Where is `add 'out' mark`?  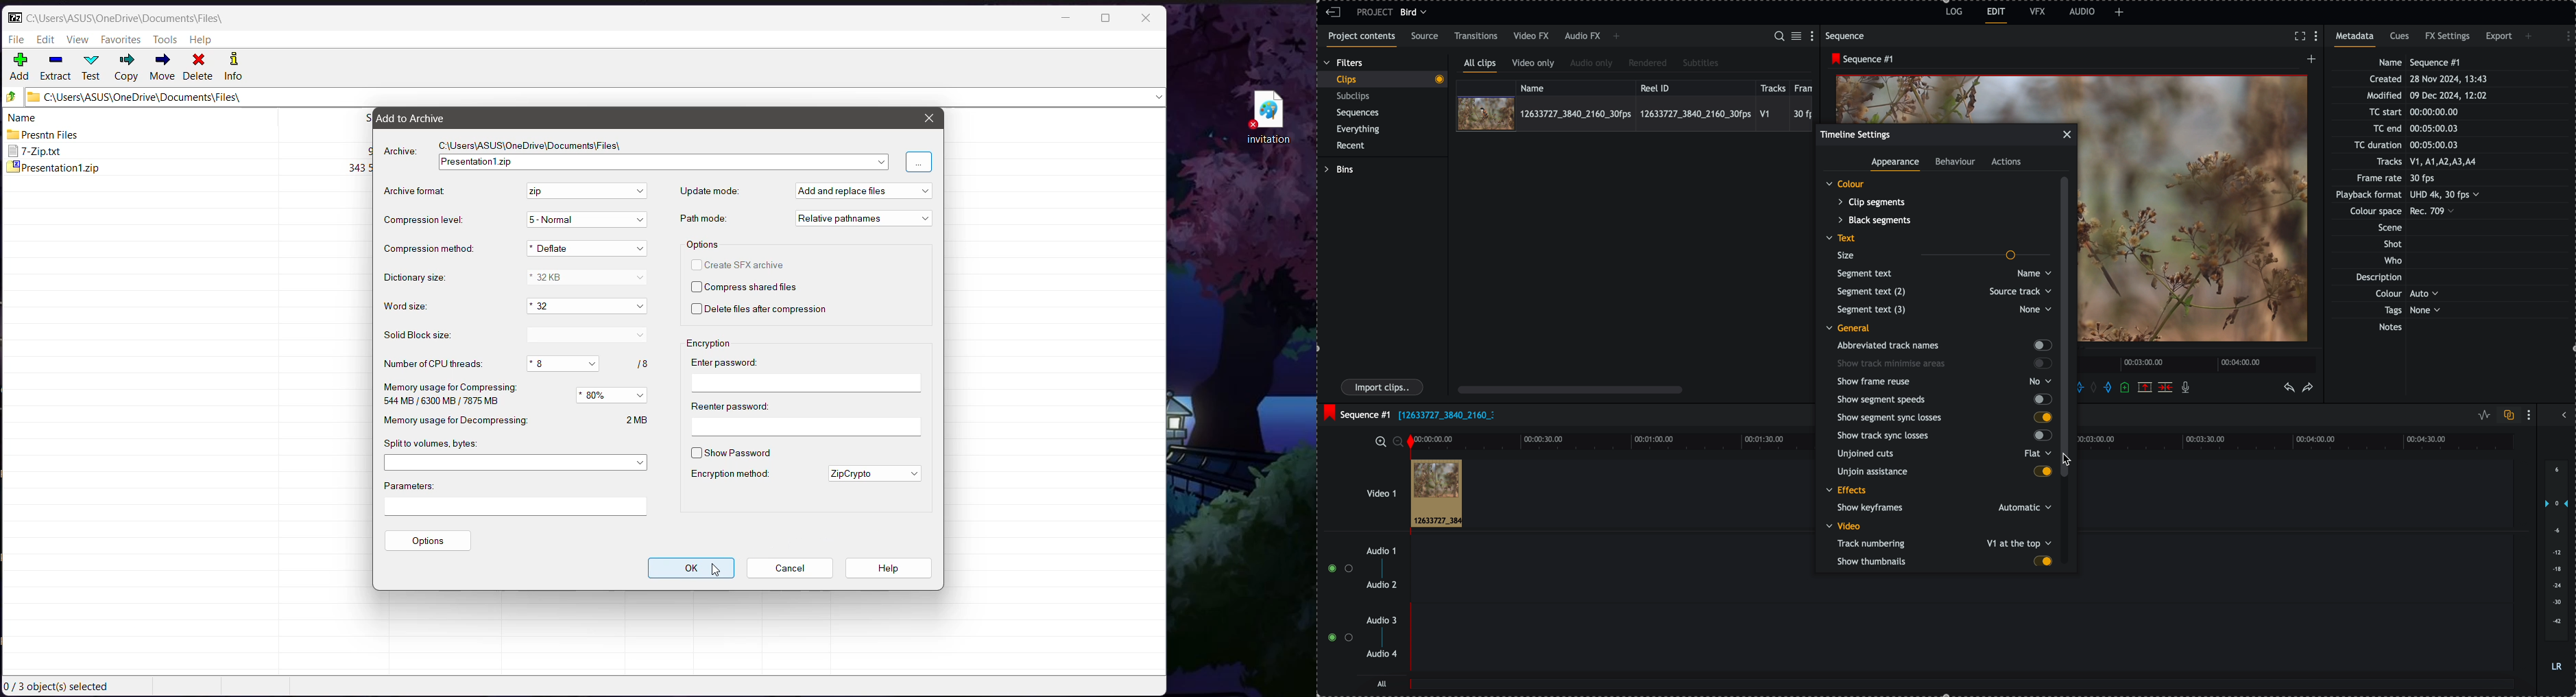 add 'out' mark is located at coordinates (2107, 388).